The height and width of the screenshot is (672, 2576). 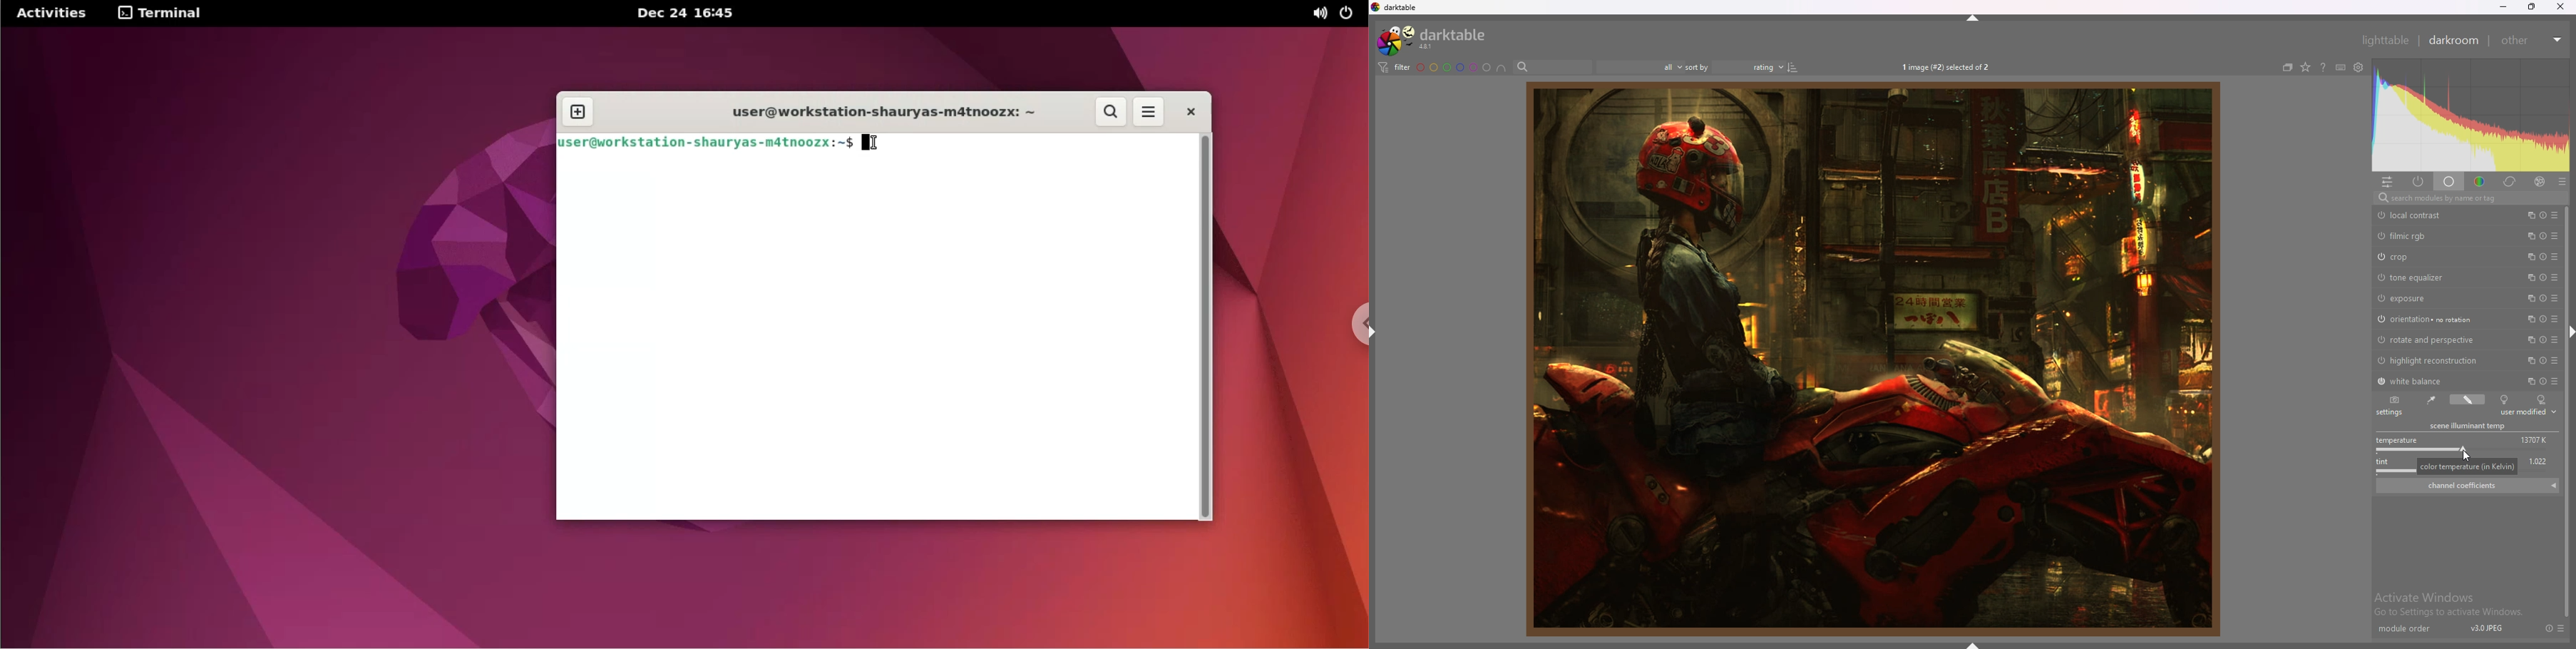 I want to click on lighttable, so click(x=2386, y=40).